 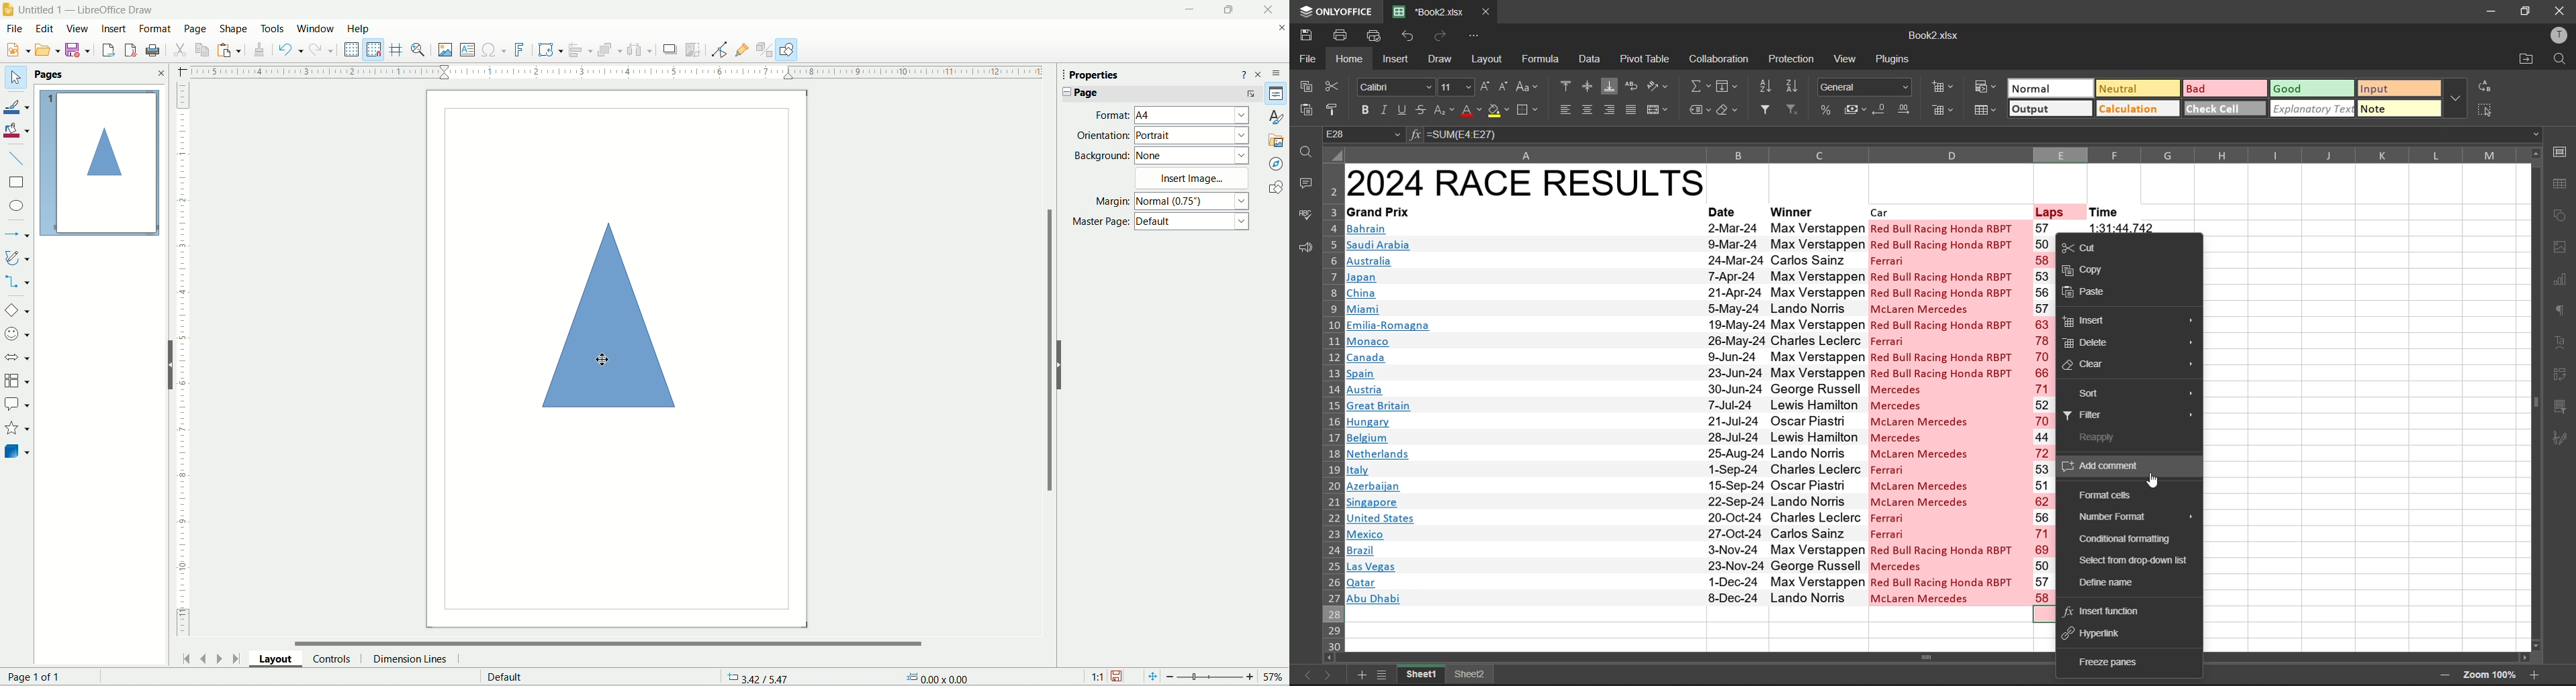 What do you see at coordinates (1349, 60) in the screenshot?
I see `home` at bounding box center [1349, 60].